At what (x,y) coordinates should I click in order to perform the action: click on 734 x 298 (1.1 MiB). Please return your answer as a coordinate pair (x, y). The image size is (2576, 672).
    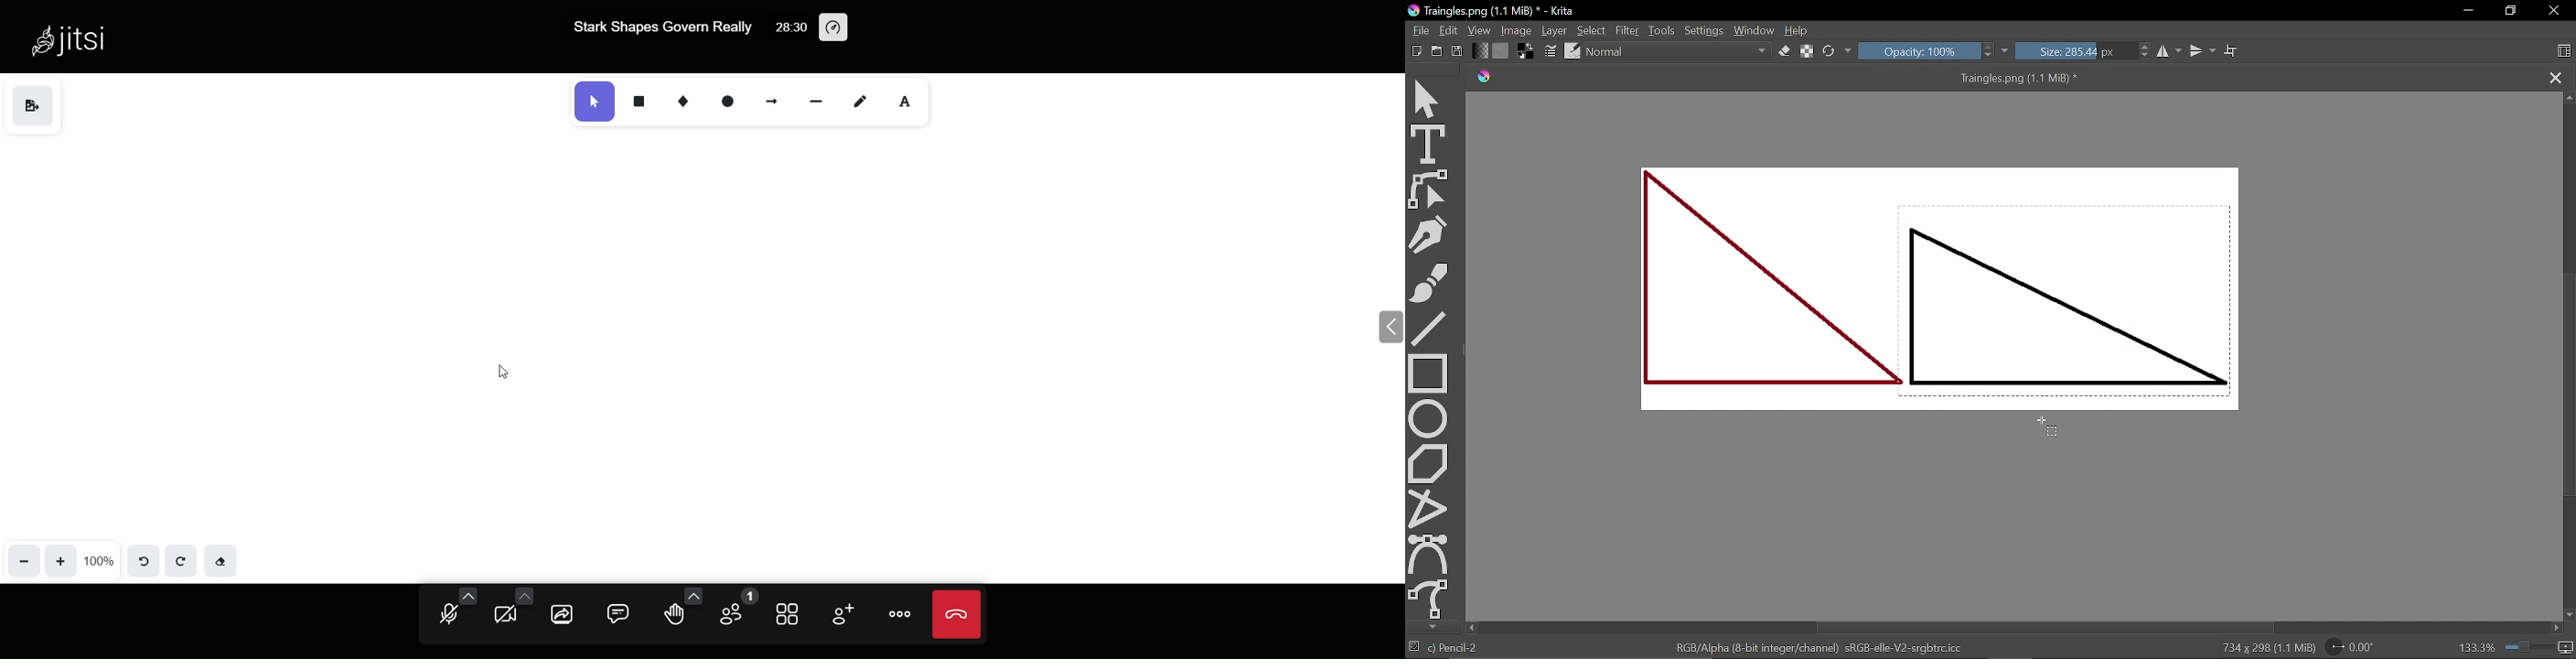
    Looking at the image, I should click on (2258, 646).